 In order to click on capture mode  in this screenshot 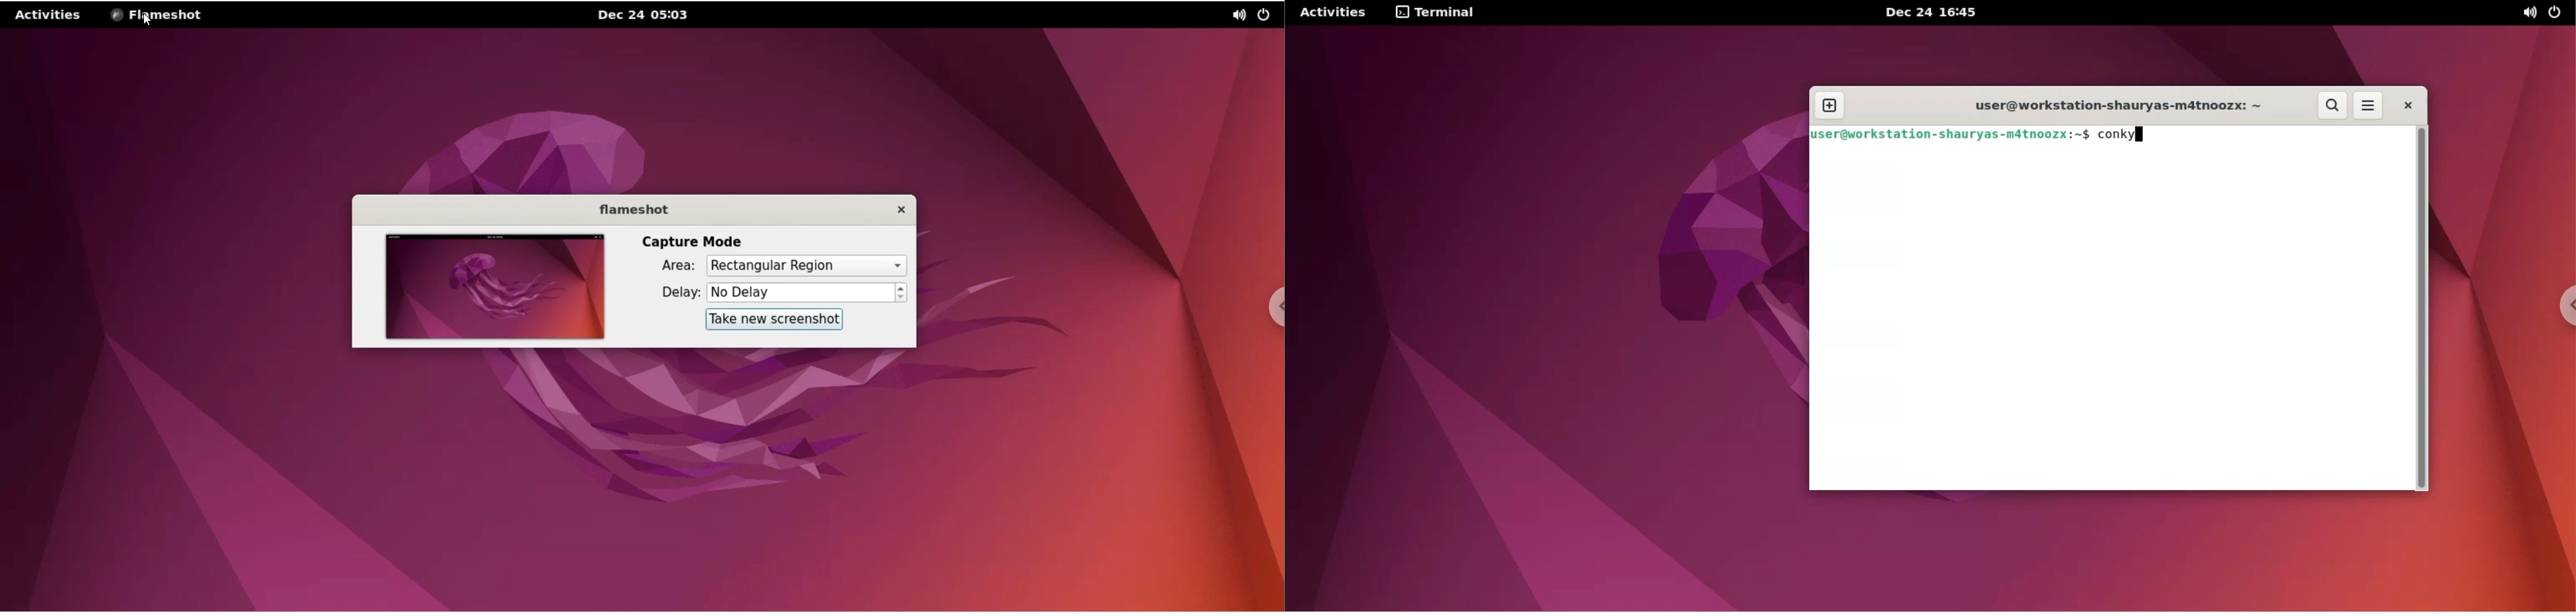, I will do `click(685, 241)`.